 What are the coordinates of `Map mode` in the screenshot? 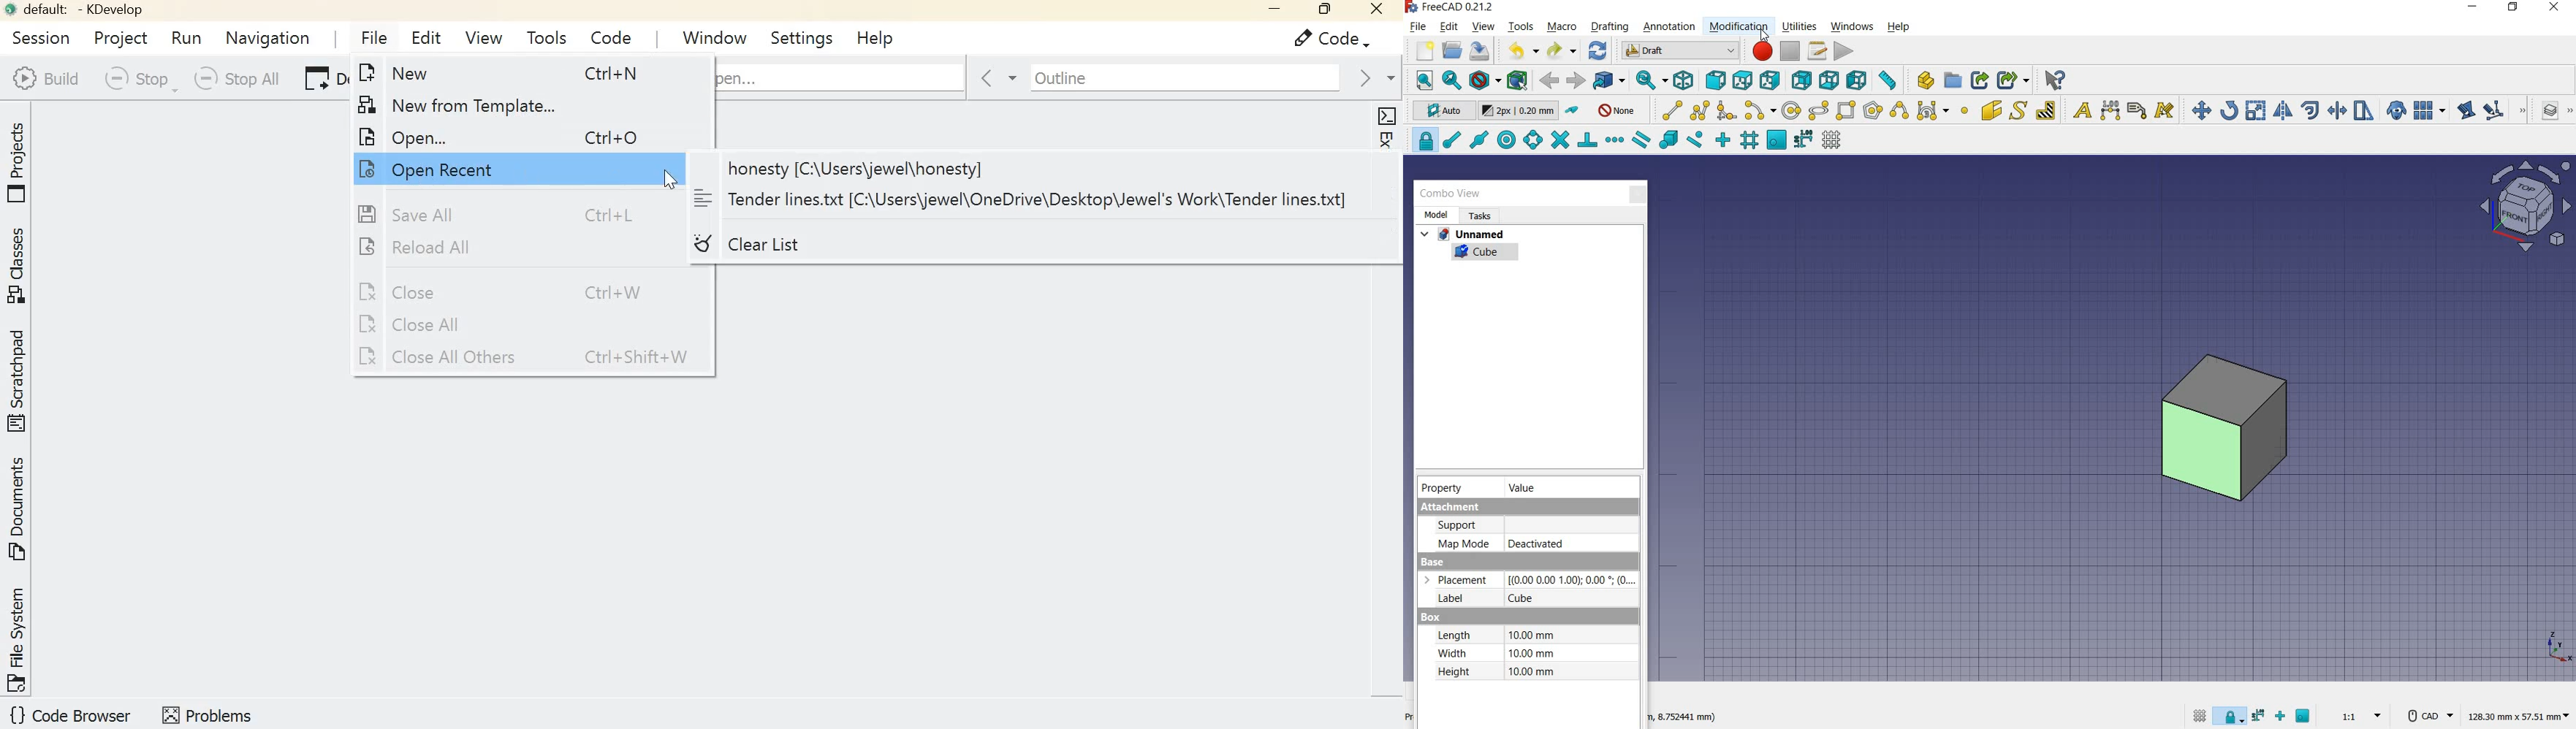 It's located at (1463, 543).